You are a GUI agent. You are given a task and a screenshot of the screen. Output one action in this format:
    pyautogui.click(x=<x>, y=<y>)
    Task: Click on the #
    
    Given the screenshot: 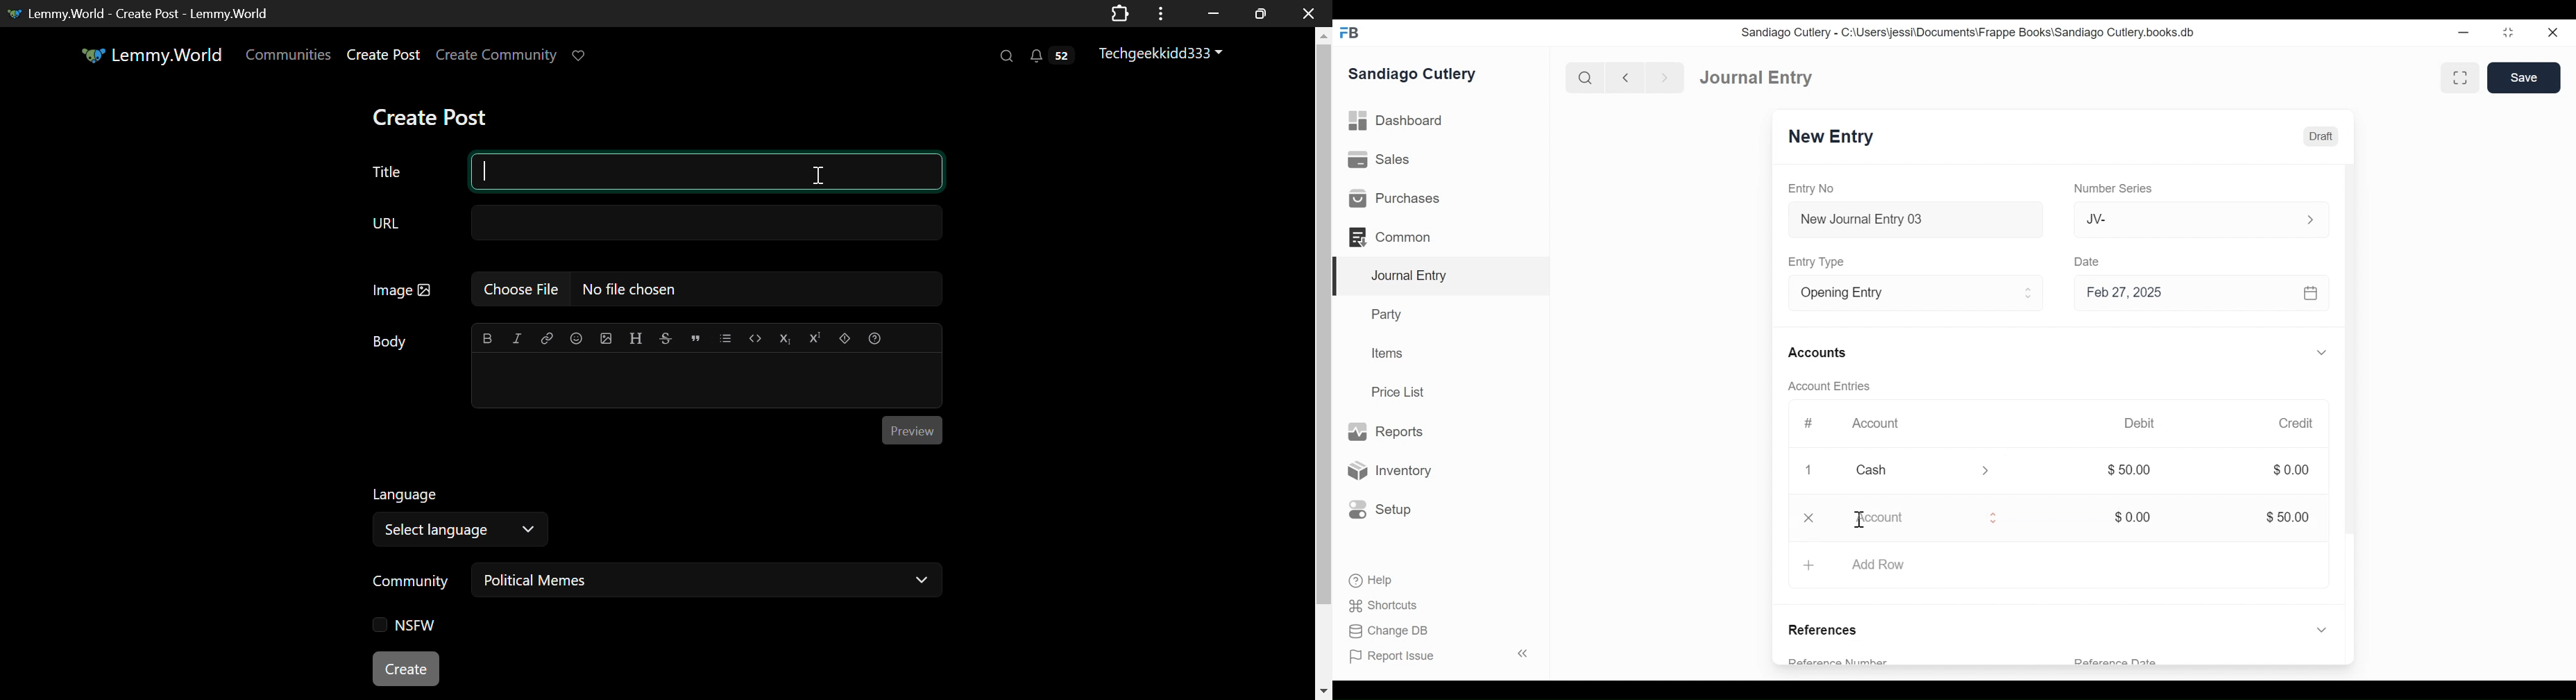 What is the action you would take?
    pyautogui.click(x=1809, y=423)
    